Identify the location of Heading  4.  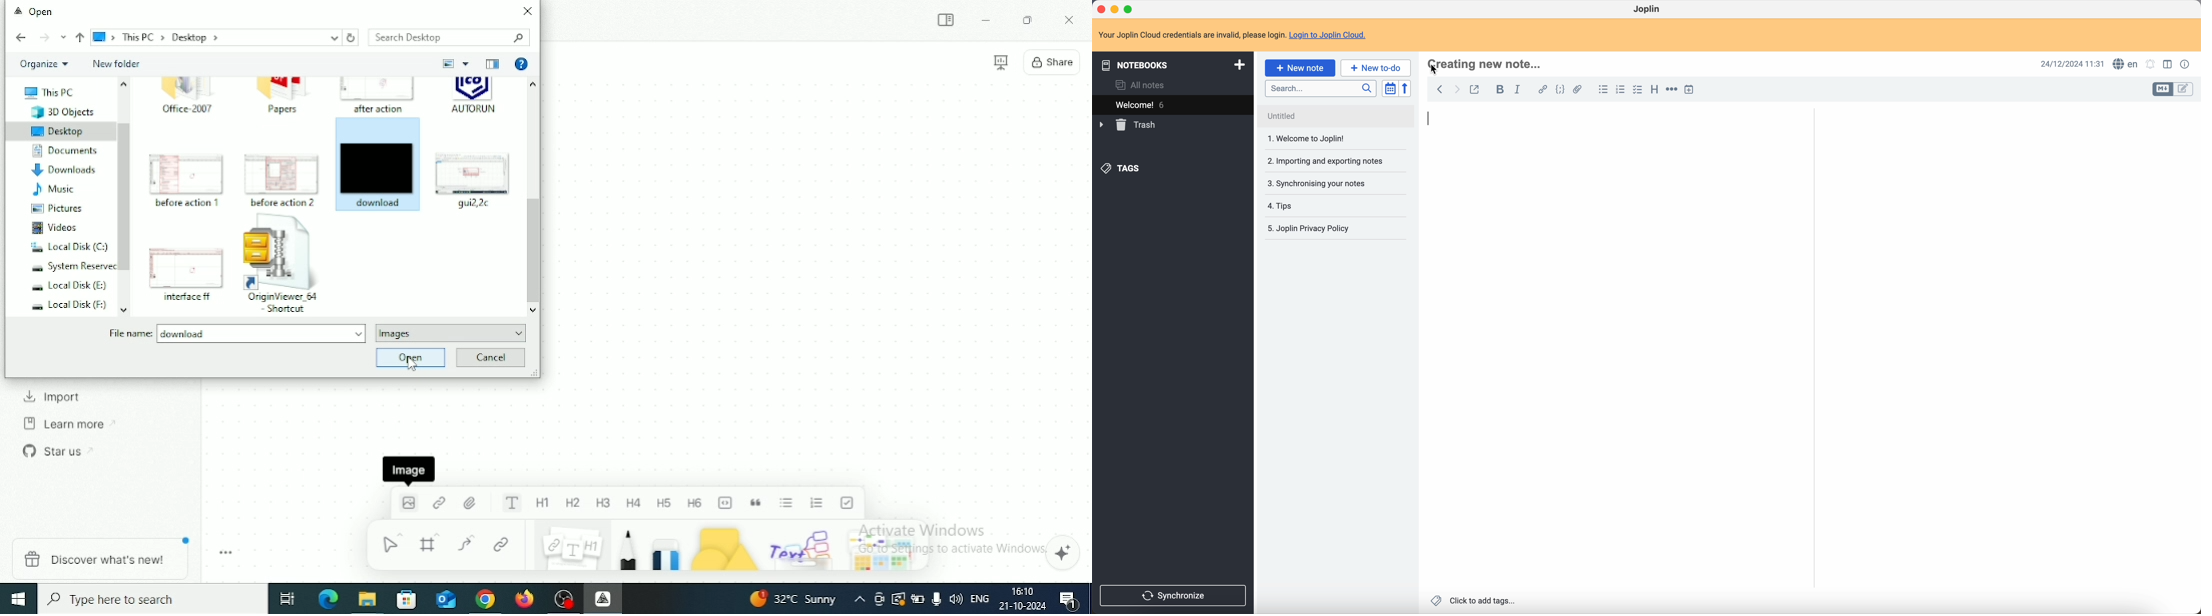
(634, 504).